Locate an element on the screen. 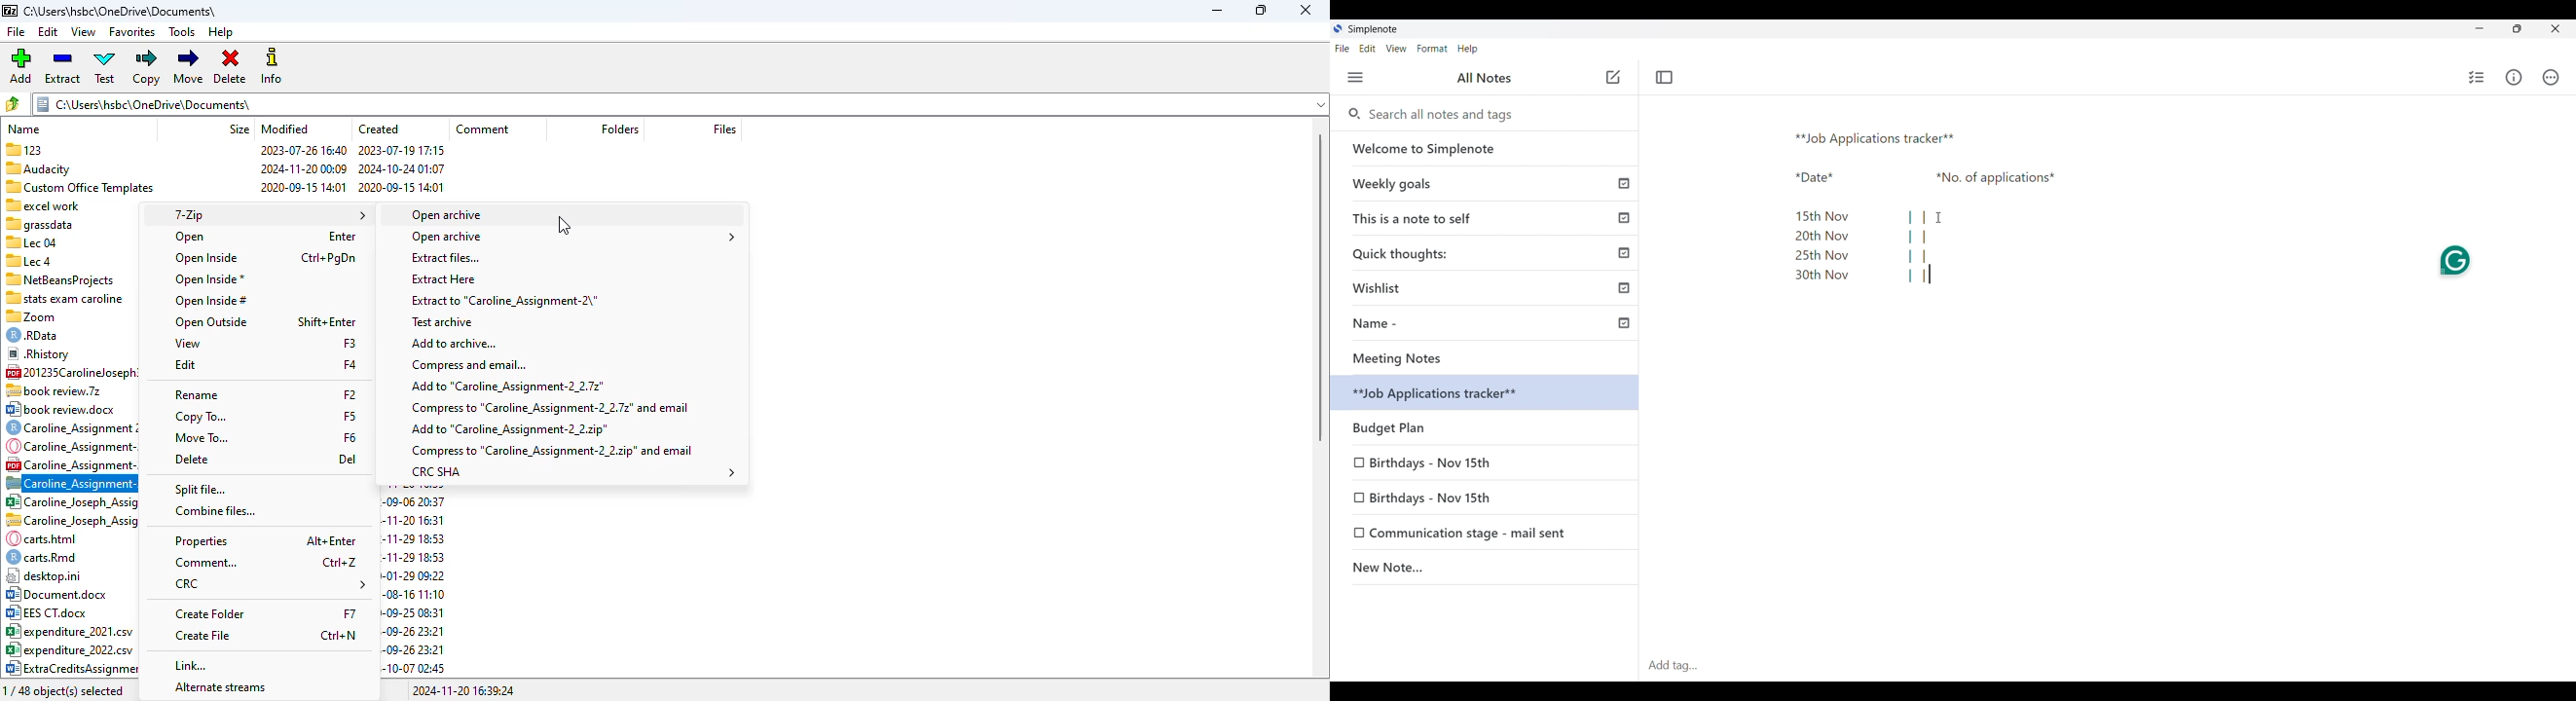 The height and width of the screenshot is (728, 2576). Minimize is located at coordinates (2479, 28).